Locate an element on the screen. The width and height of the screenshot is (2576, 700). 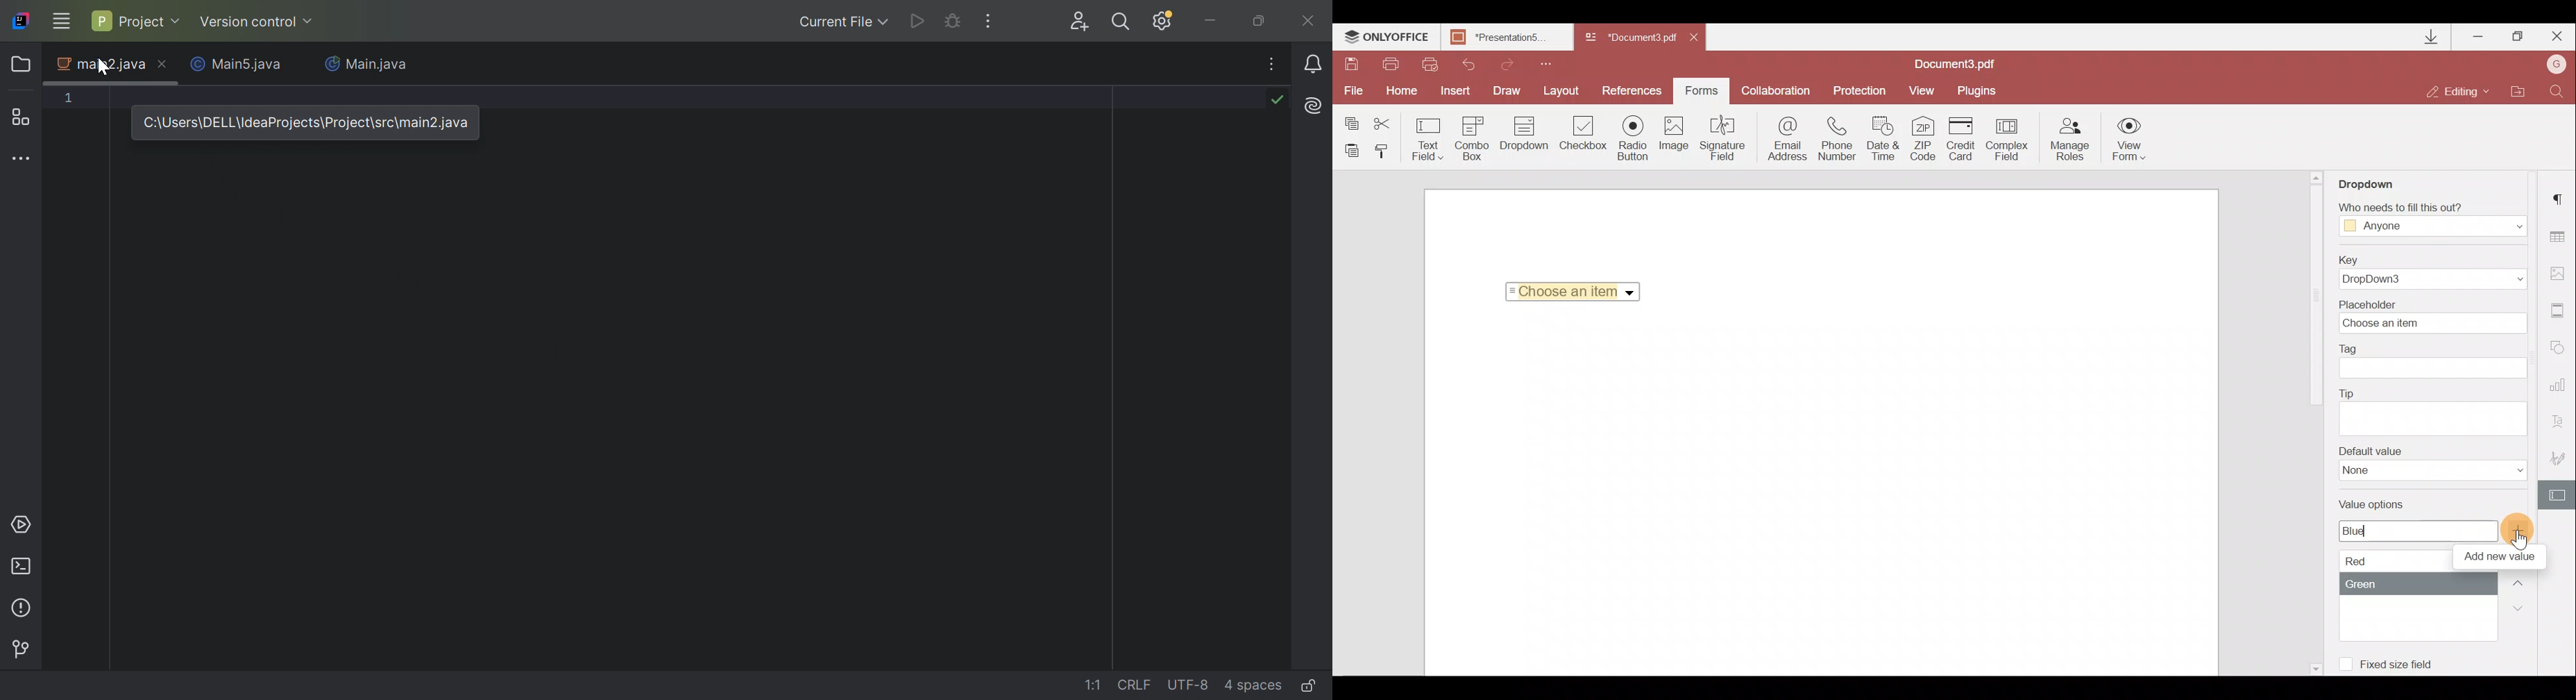
Downloads is located at coordinates (2434, 37).